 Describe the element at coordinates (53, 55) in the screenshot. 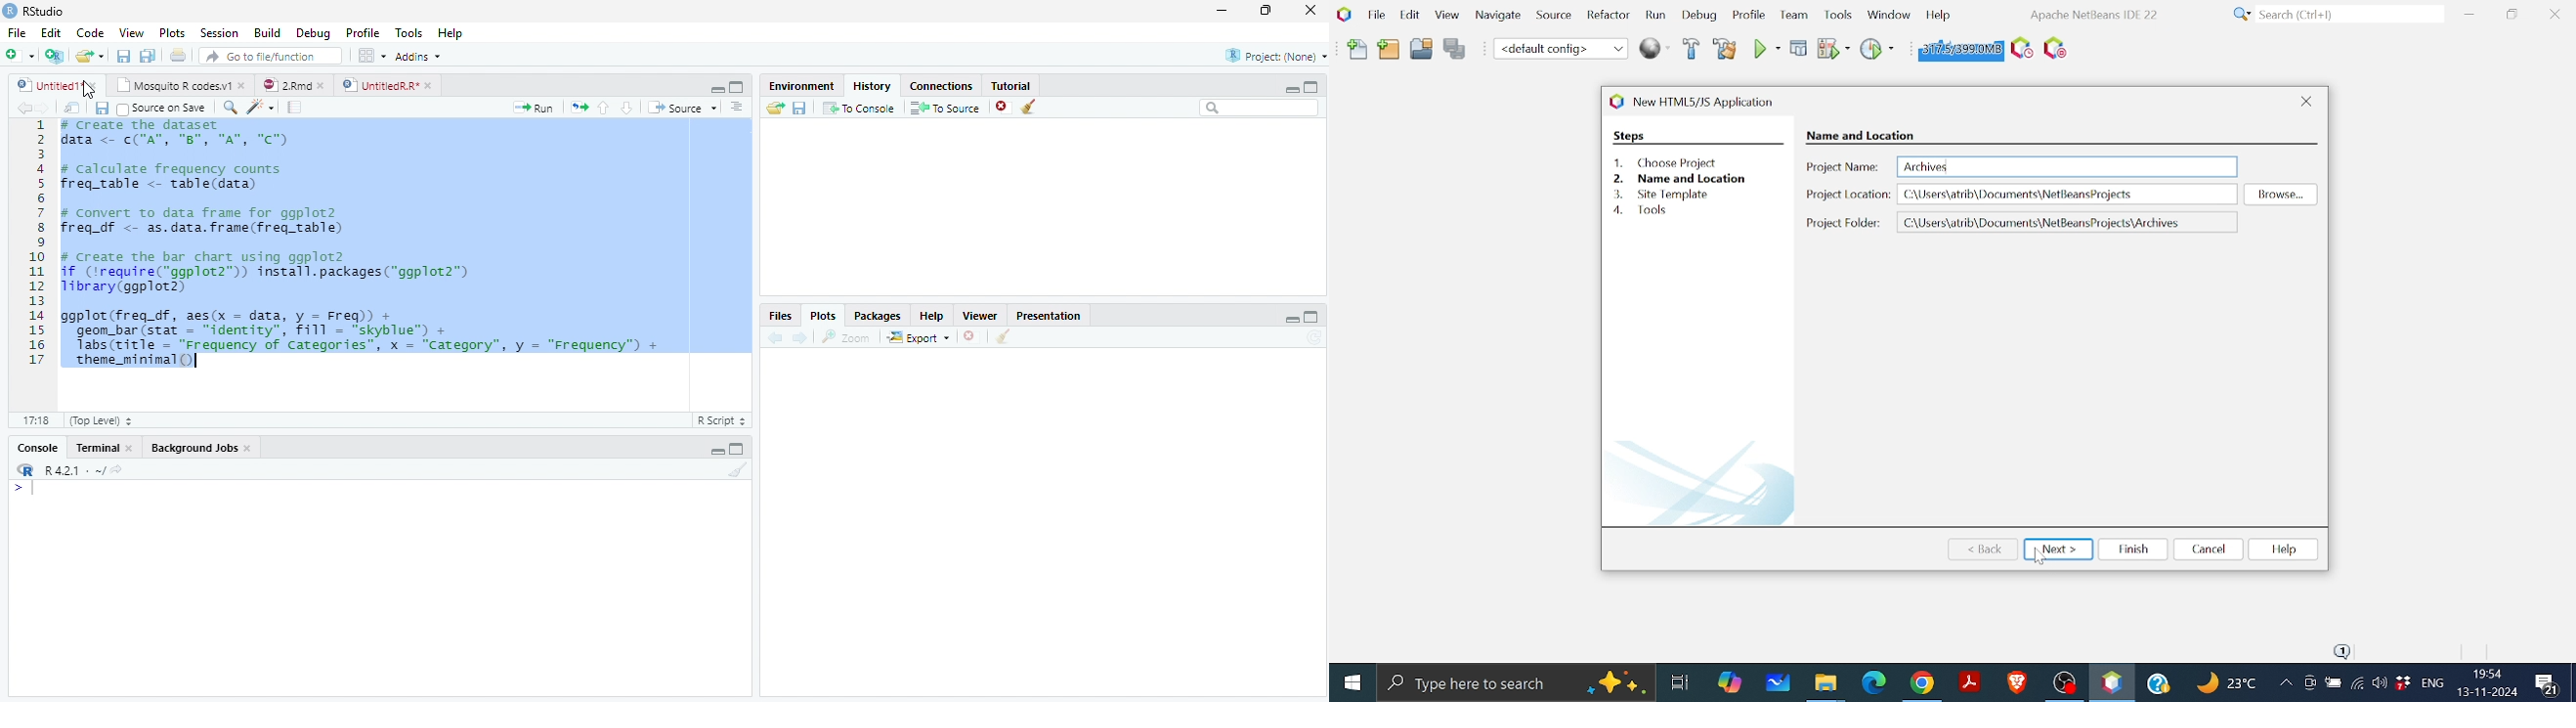

I see `Create a project` at that location.